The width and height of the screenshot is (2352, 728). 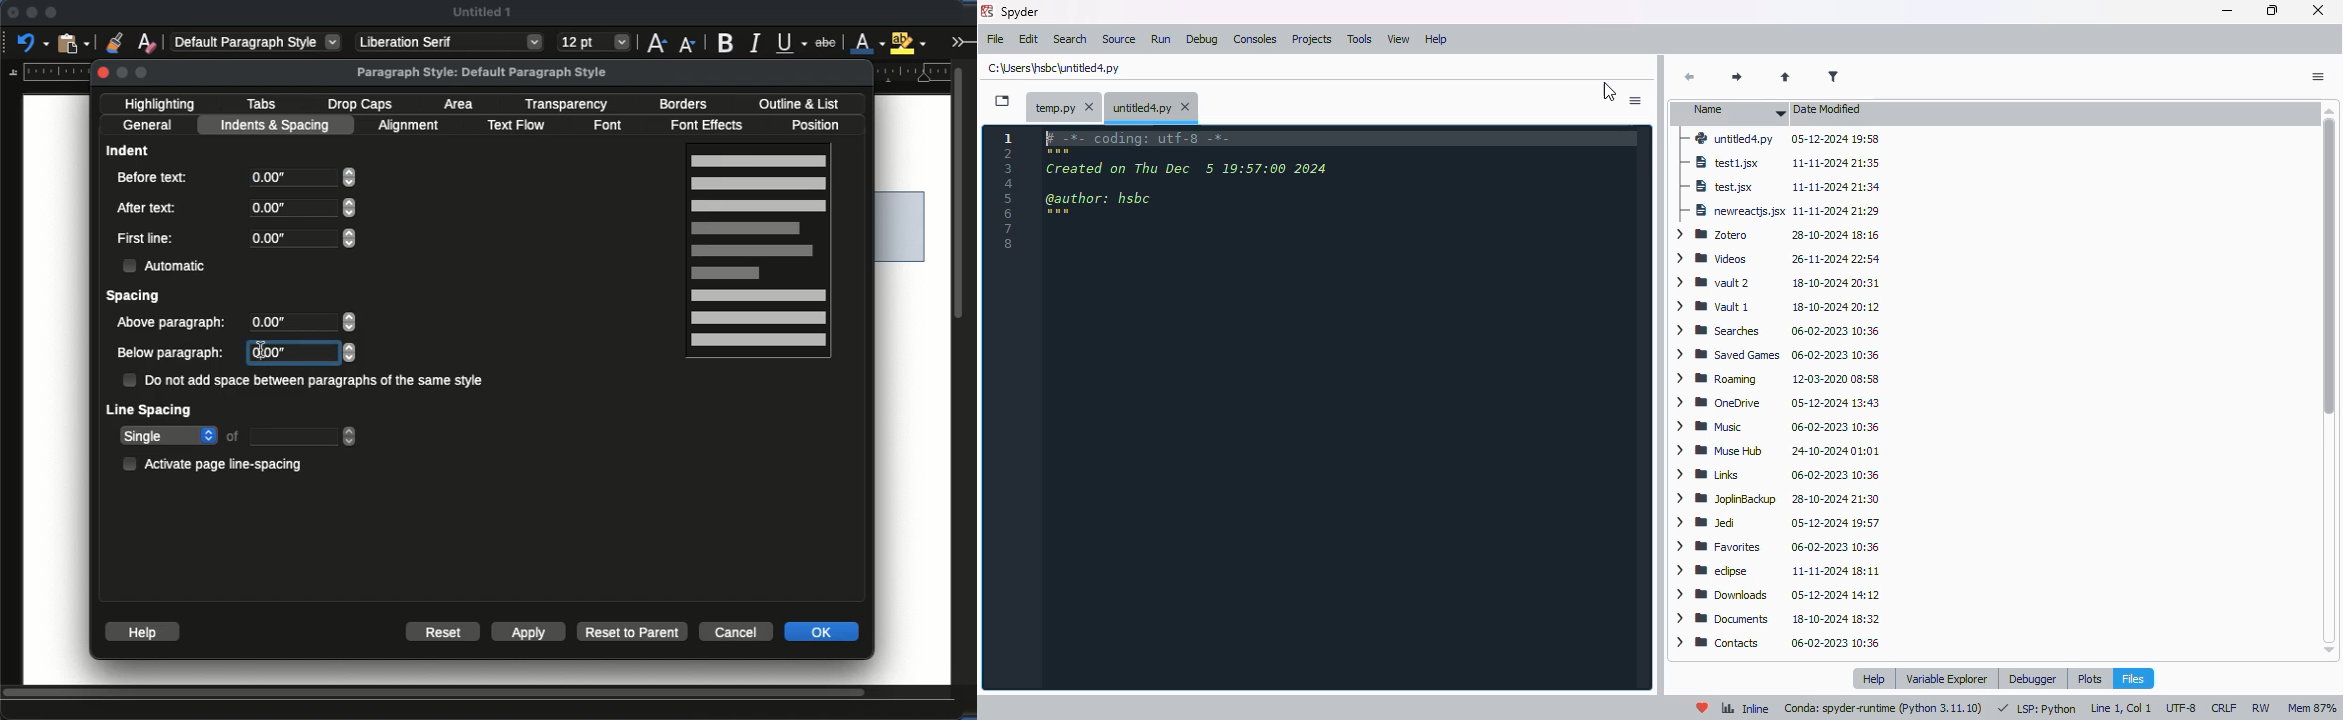 What do you see at coordinates (826, 43) in the screenshot?
I see `strikethrough` at bounding box center [826, 43].